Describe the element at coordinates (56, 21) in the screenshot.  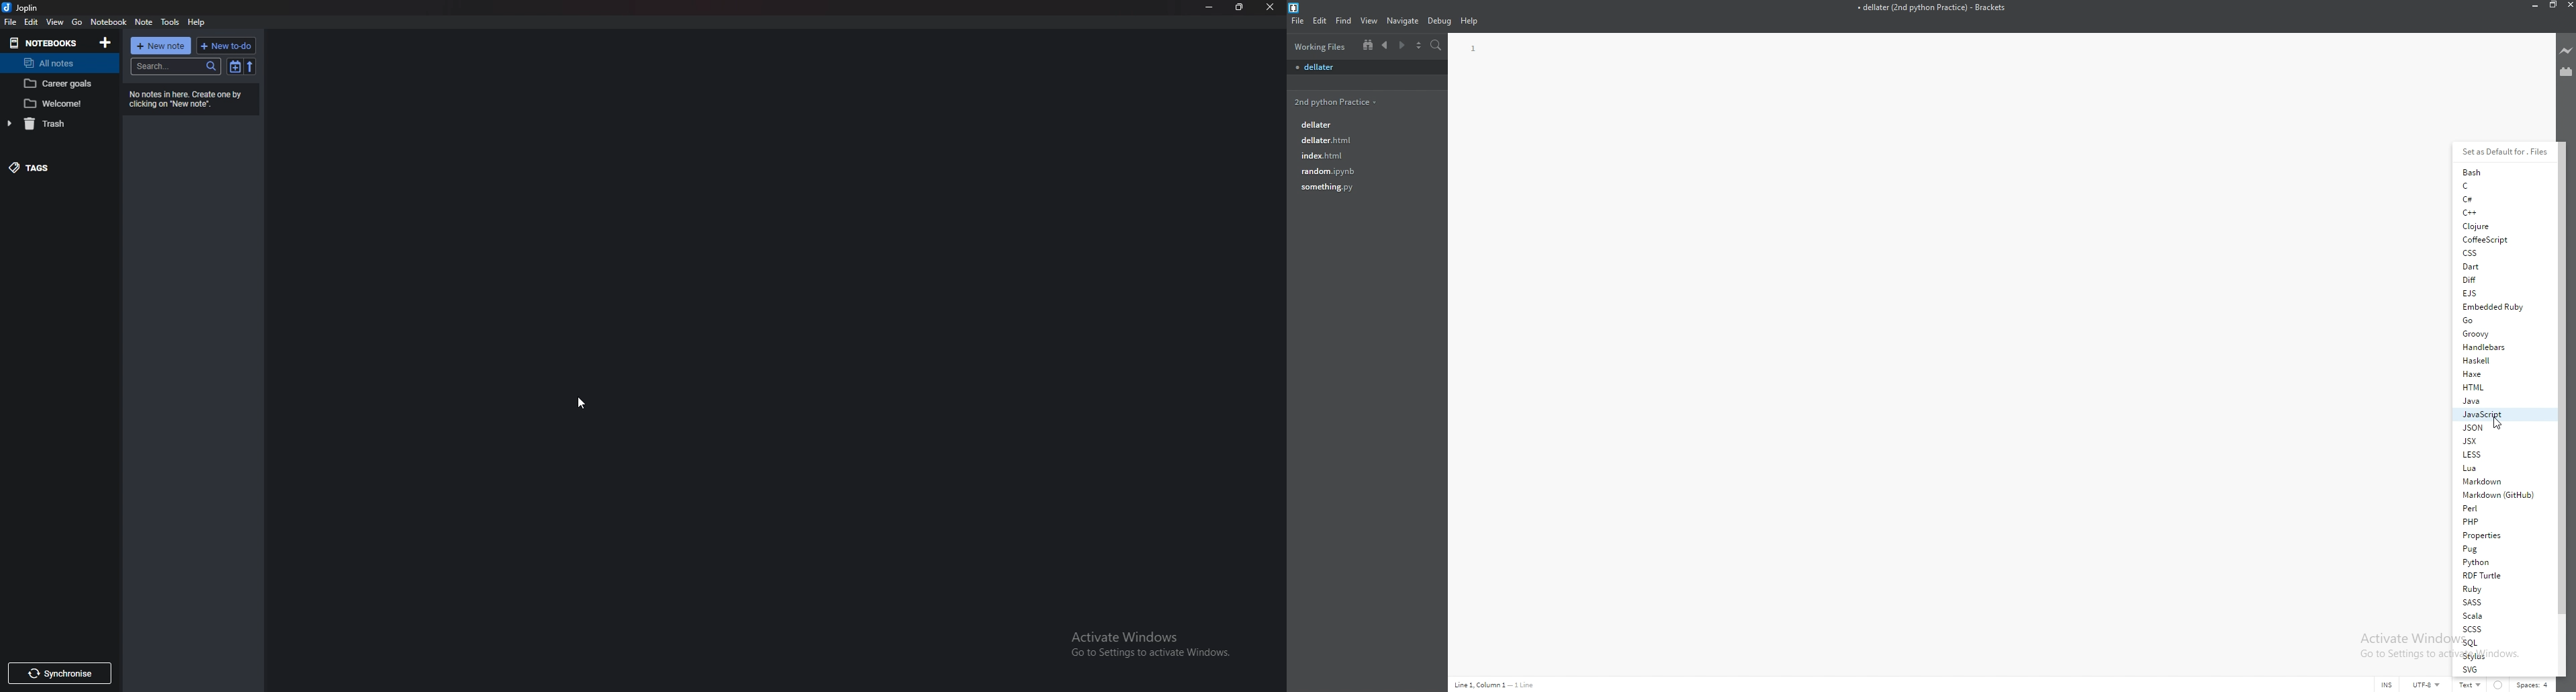
I see `view` at that location.